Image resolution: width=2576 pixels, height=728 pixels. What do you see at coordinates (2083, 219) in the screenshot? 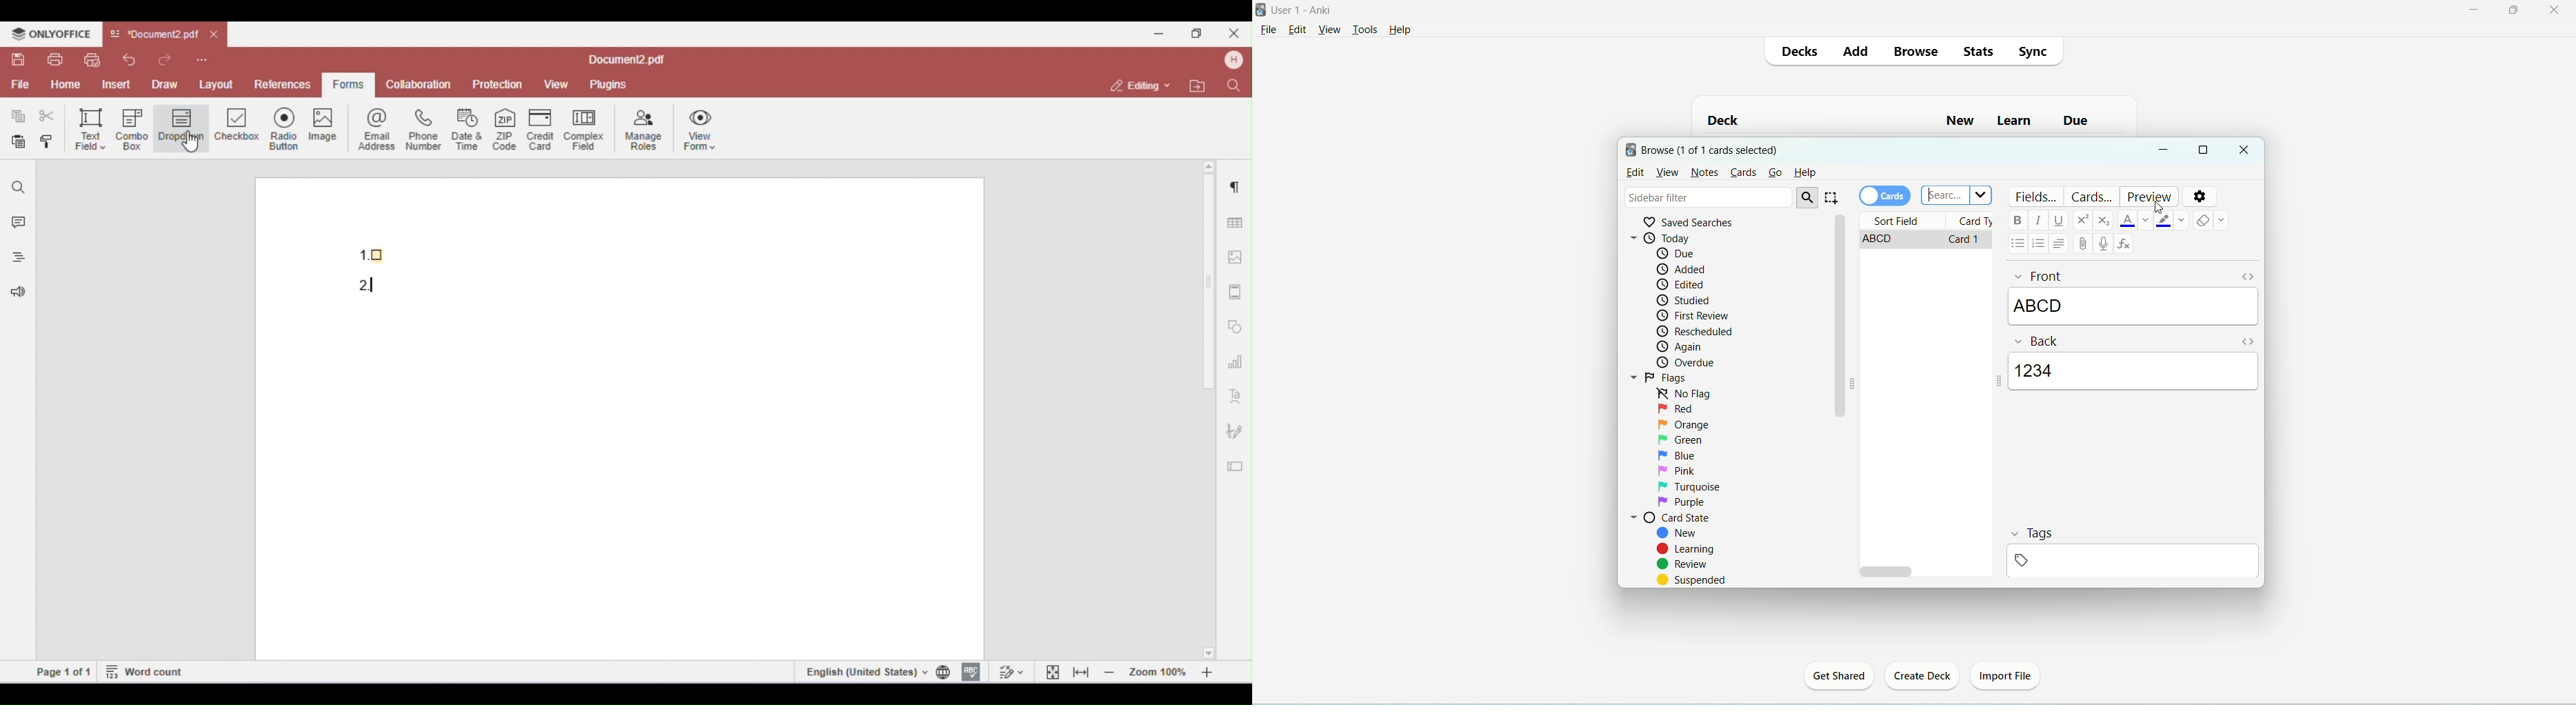
I see `superscript` at bounding box center [2083, 219].